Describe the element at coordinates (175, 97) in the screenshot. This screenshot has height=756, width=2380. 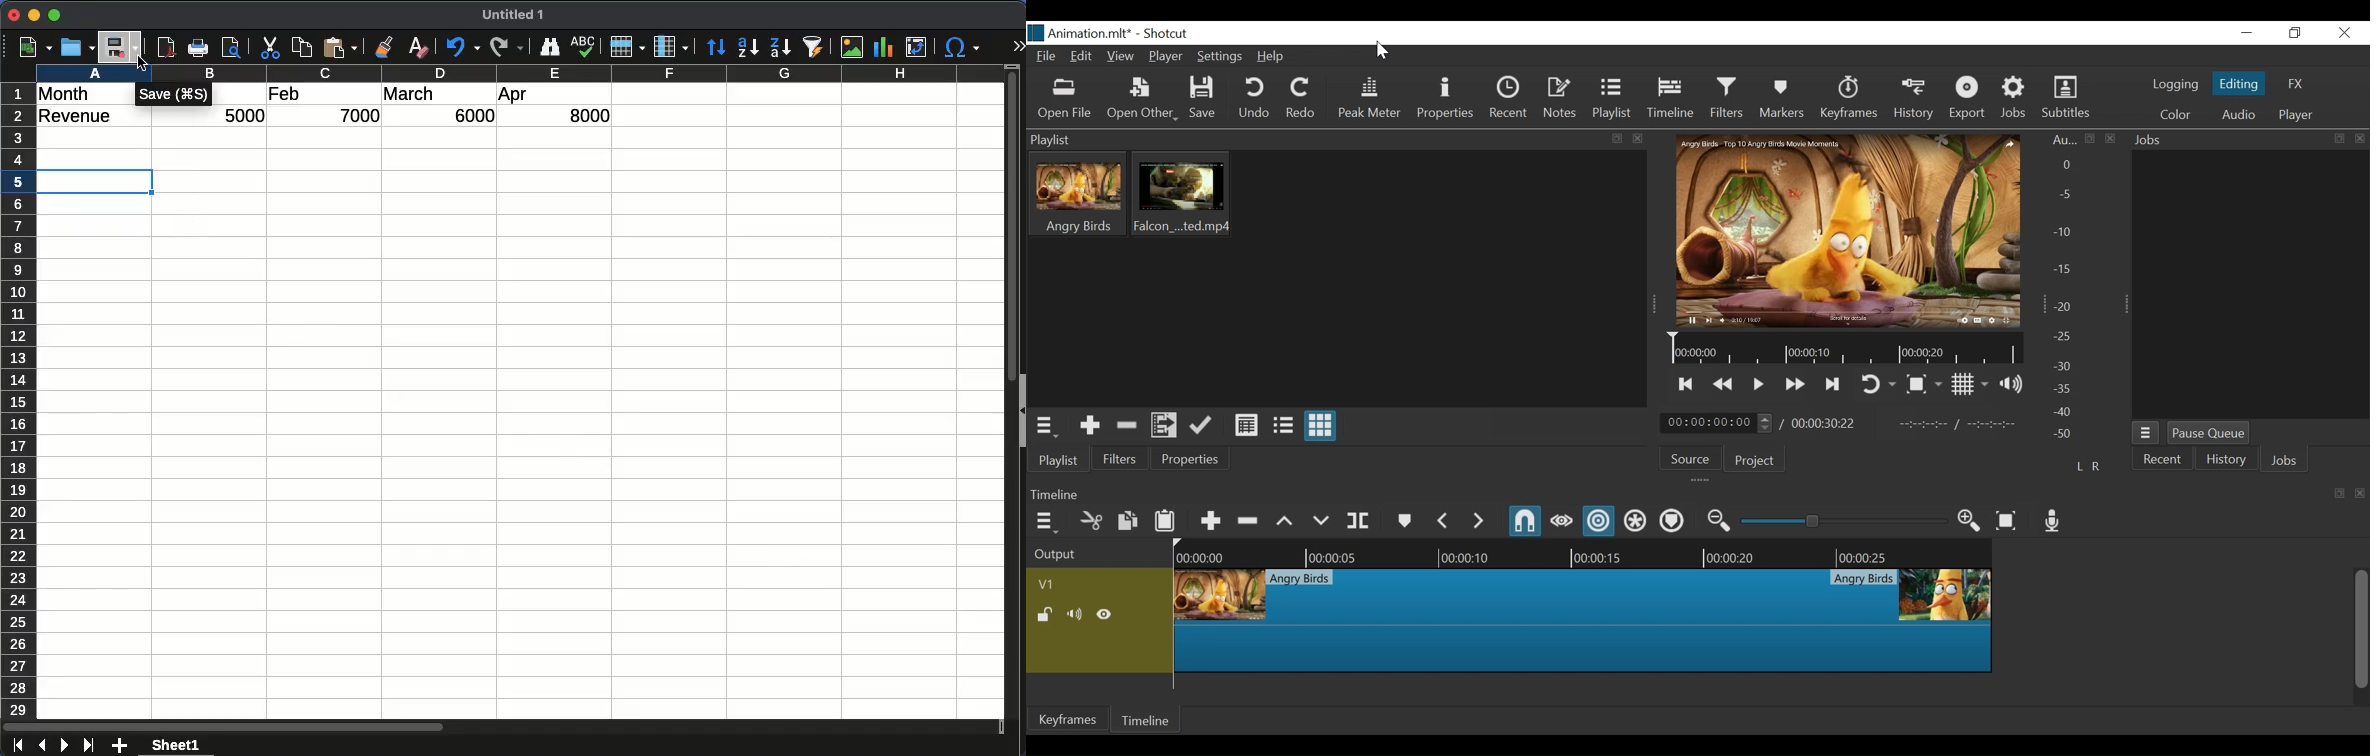
I see `save(#S)` at that location.